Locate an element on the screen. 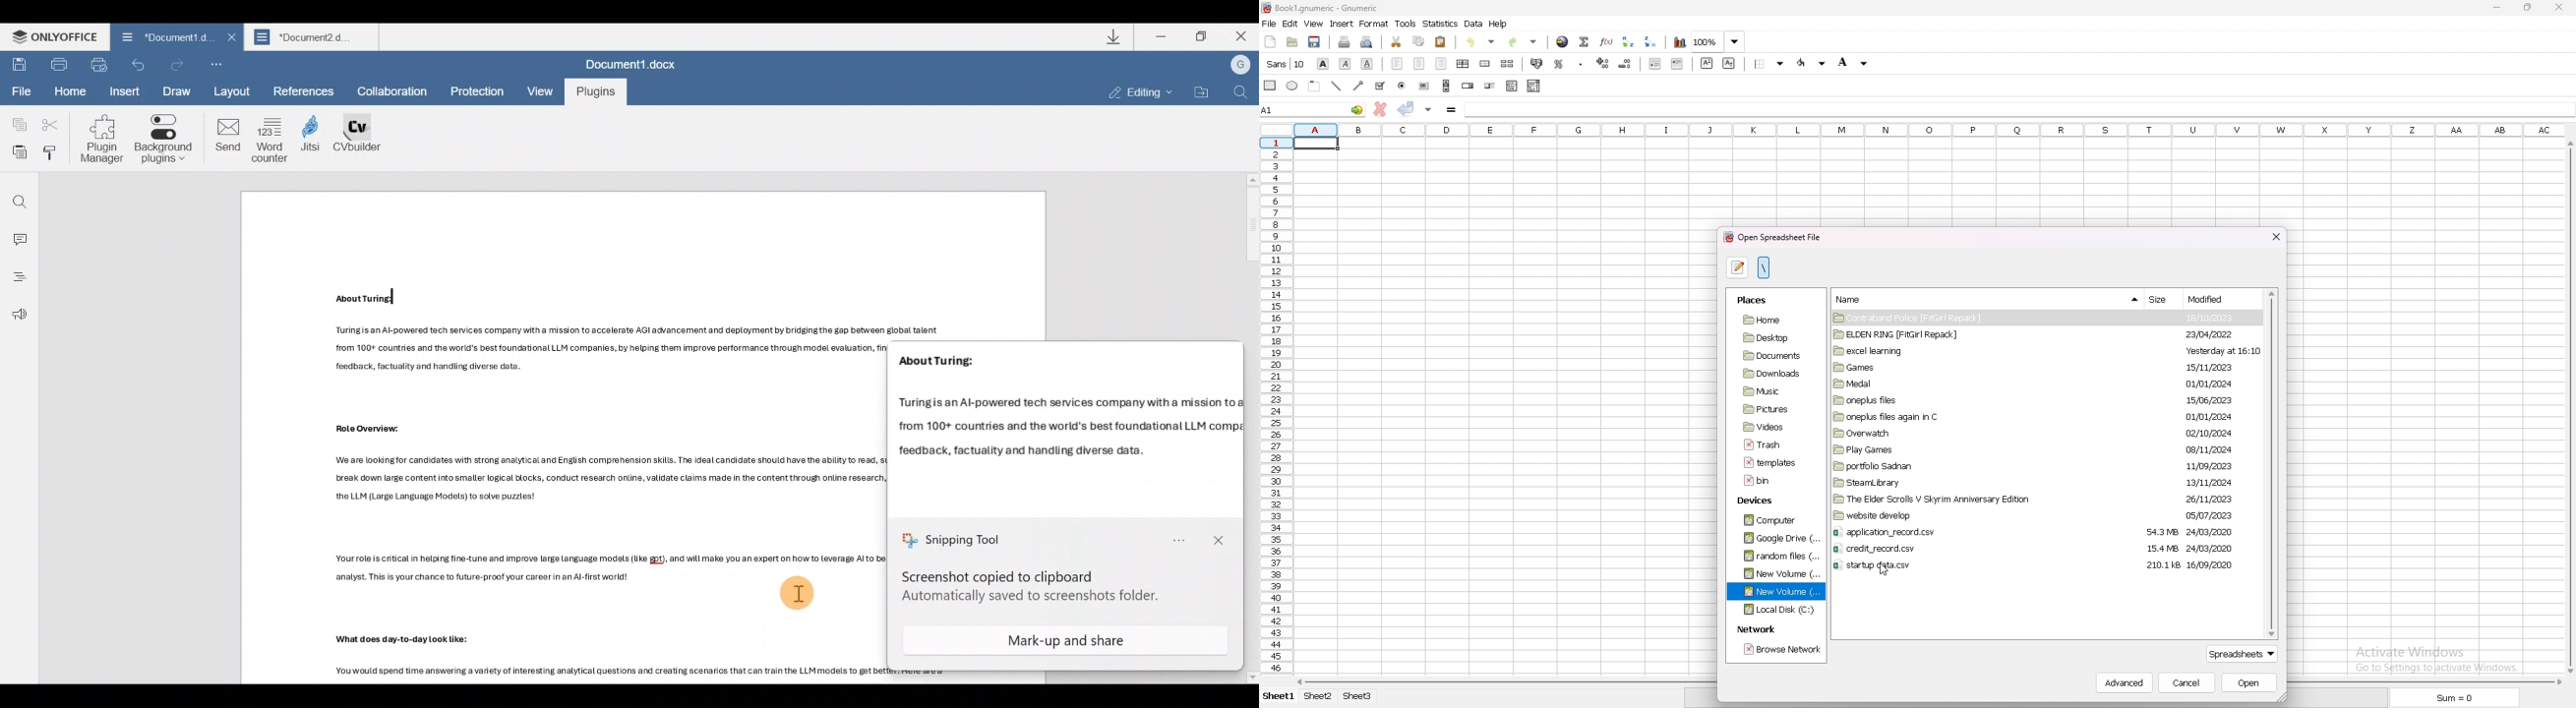  folder is located at coordinates (1769, 391).